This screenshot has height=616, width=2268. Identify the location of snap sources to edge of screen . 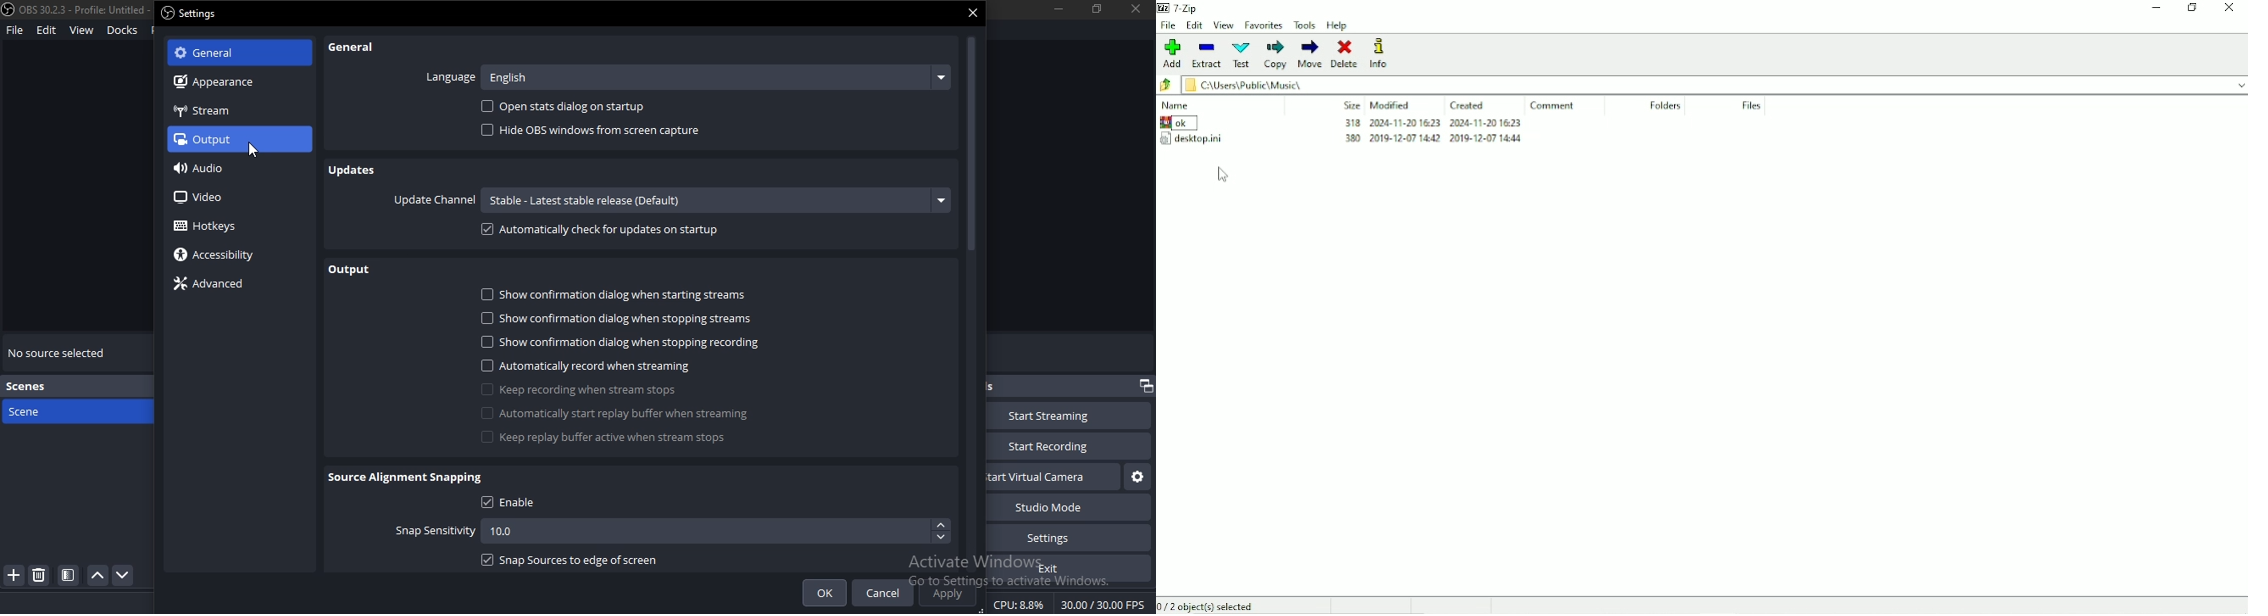
(586, 560).